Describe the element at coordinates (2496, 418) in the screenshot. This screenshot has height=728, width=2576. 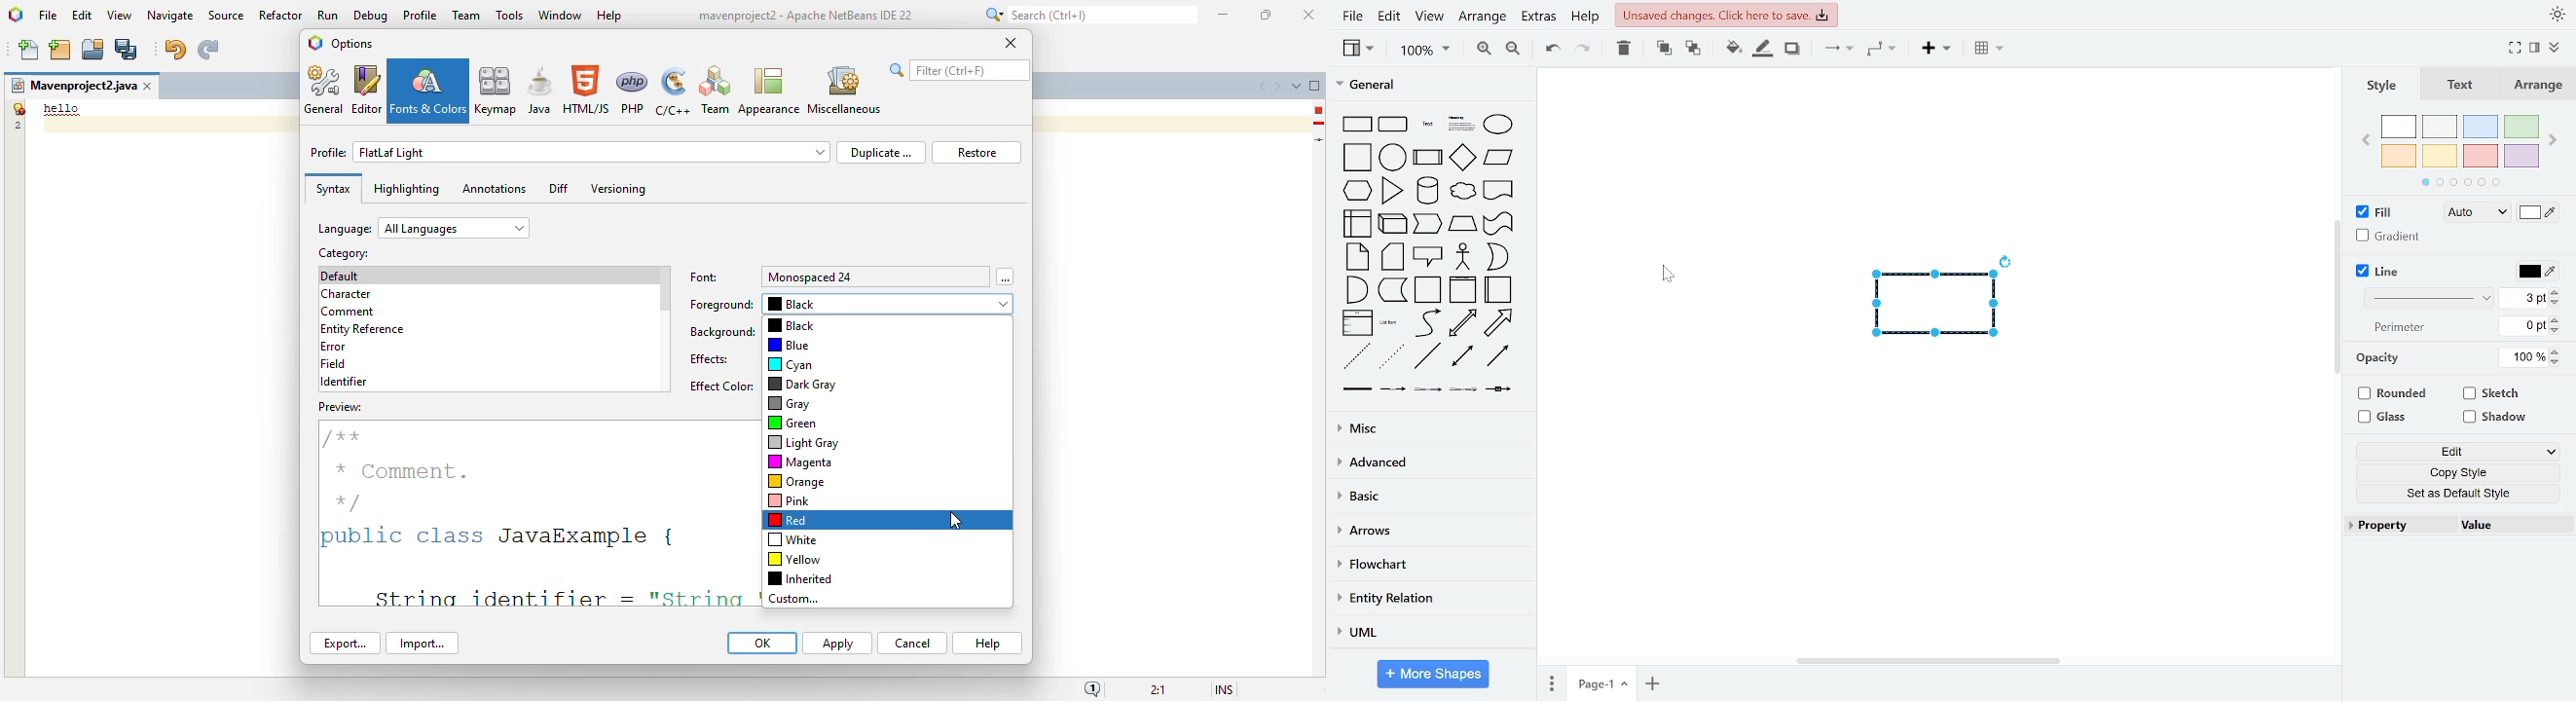
I see `shadow` at that location.